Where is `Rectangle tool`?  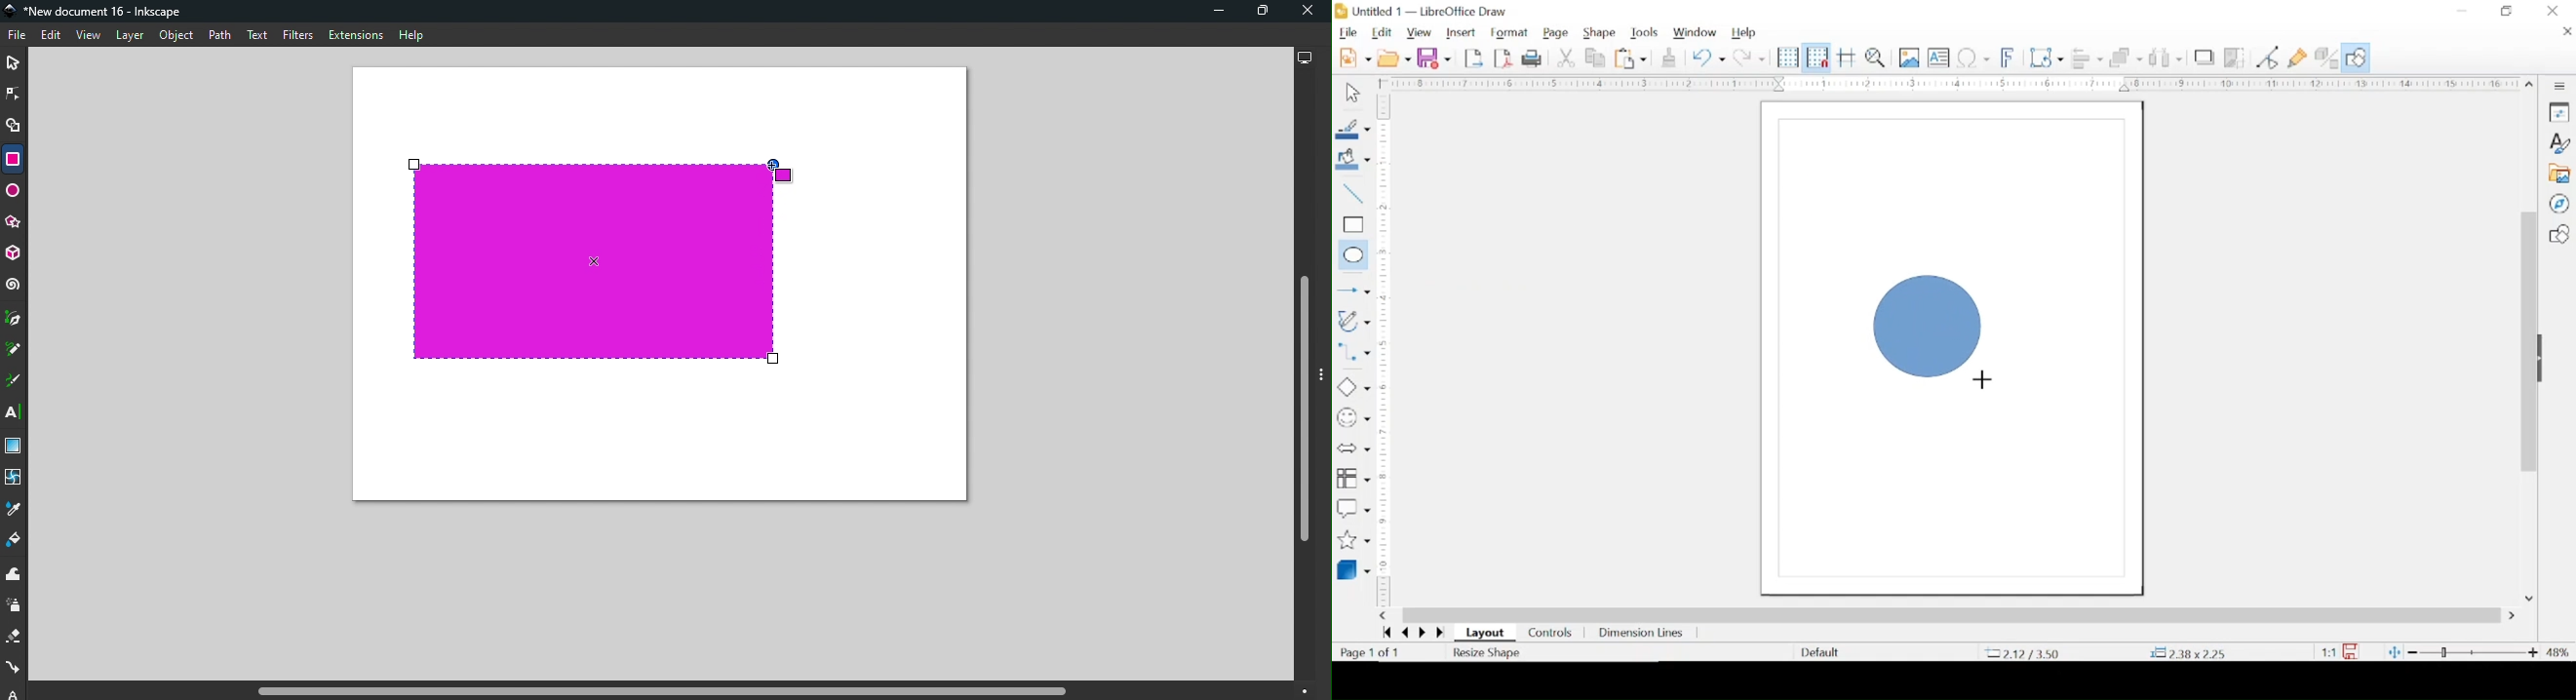 Rectangle tool is located at coordinates (12, 159).